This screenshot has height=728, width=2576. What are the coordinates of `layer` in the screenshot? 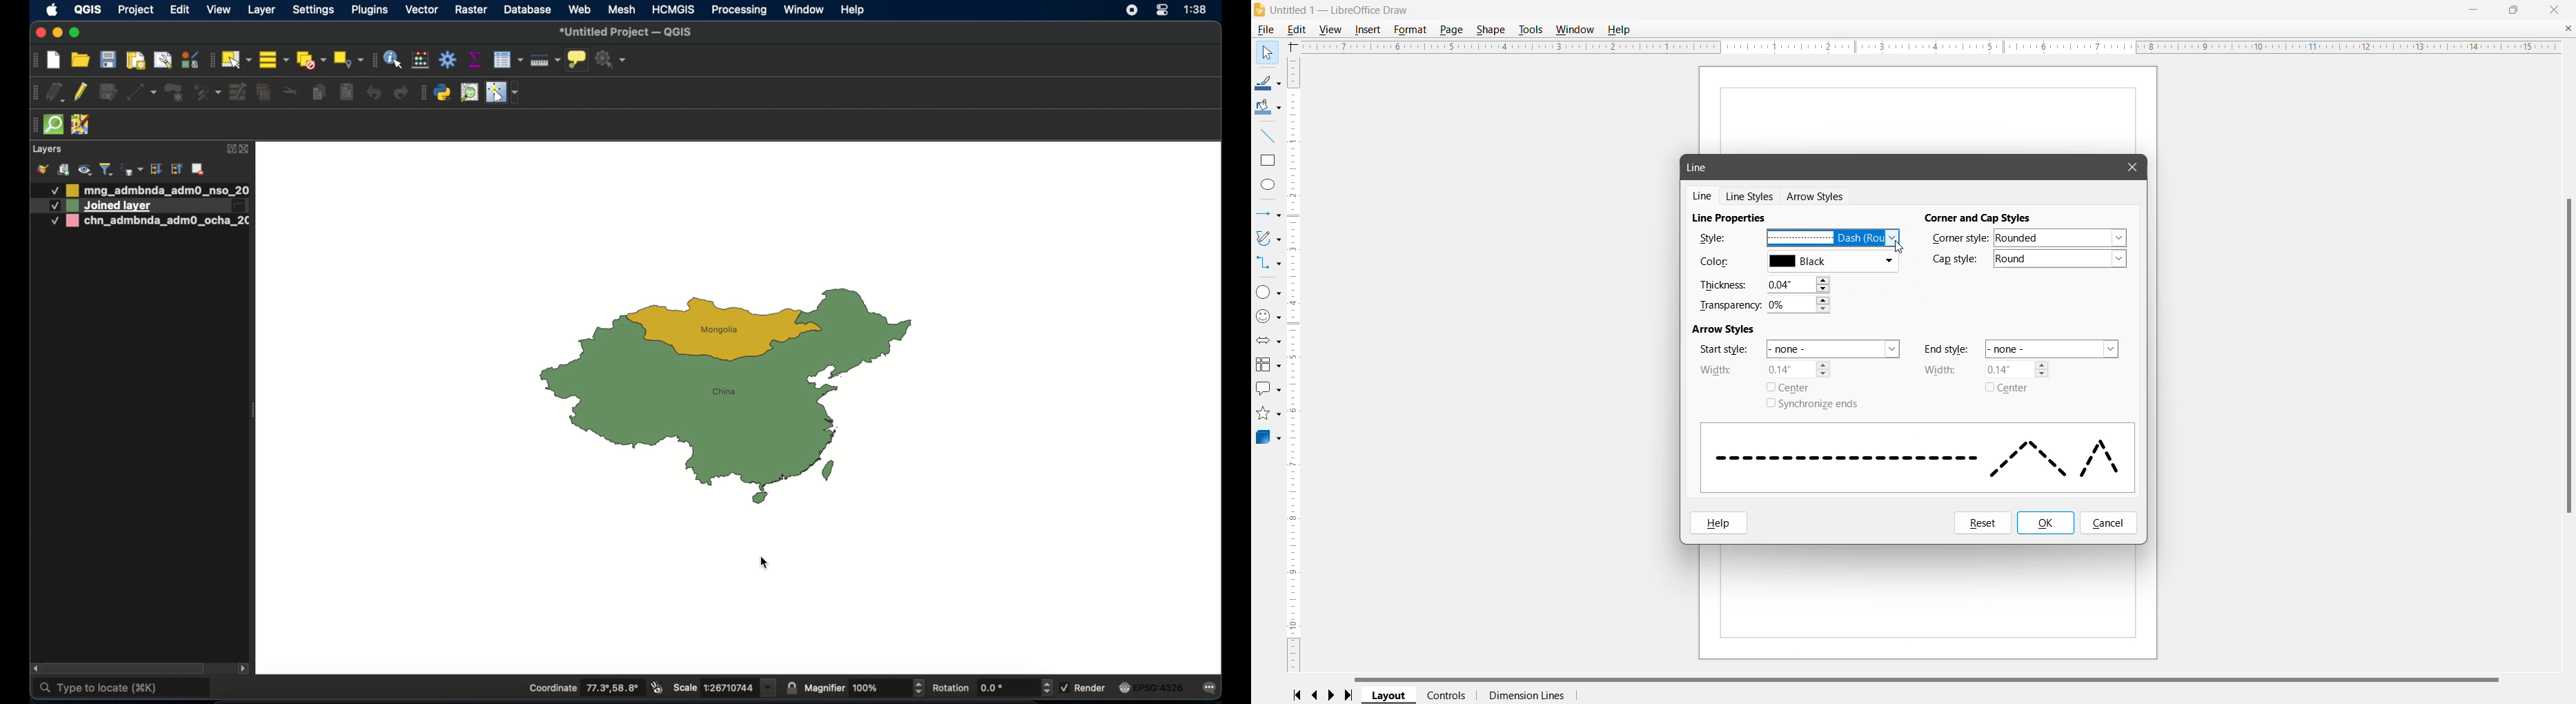 It's located at (262, 10).